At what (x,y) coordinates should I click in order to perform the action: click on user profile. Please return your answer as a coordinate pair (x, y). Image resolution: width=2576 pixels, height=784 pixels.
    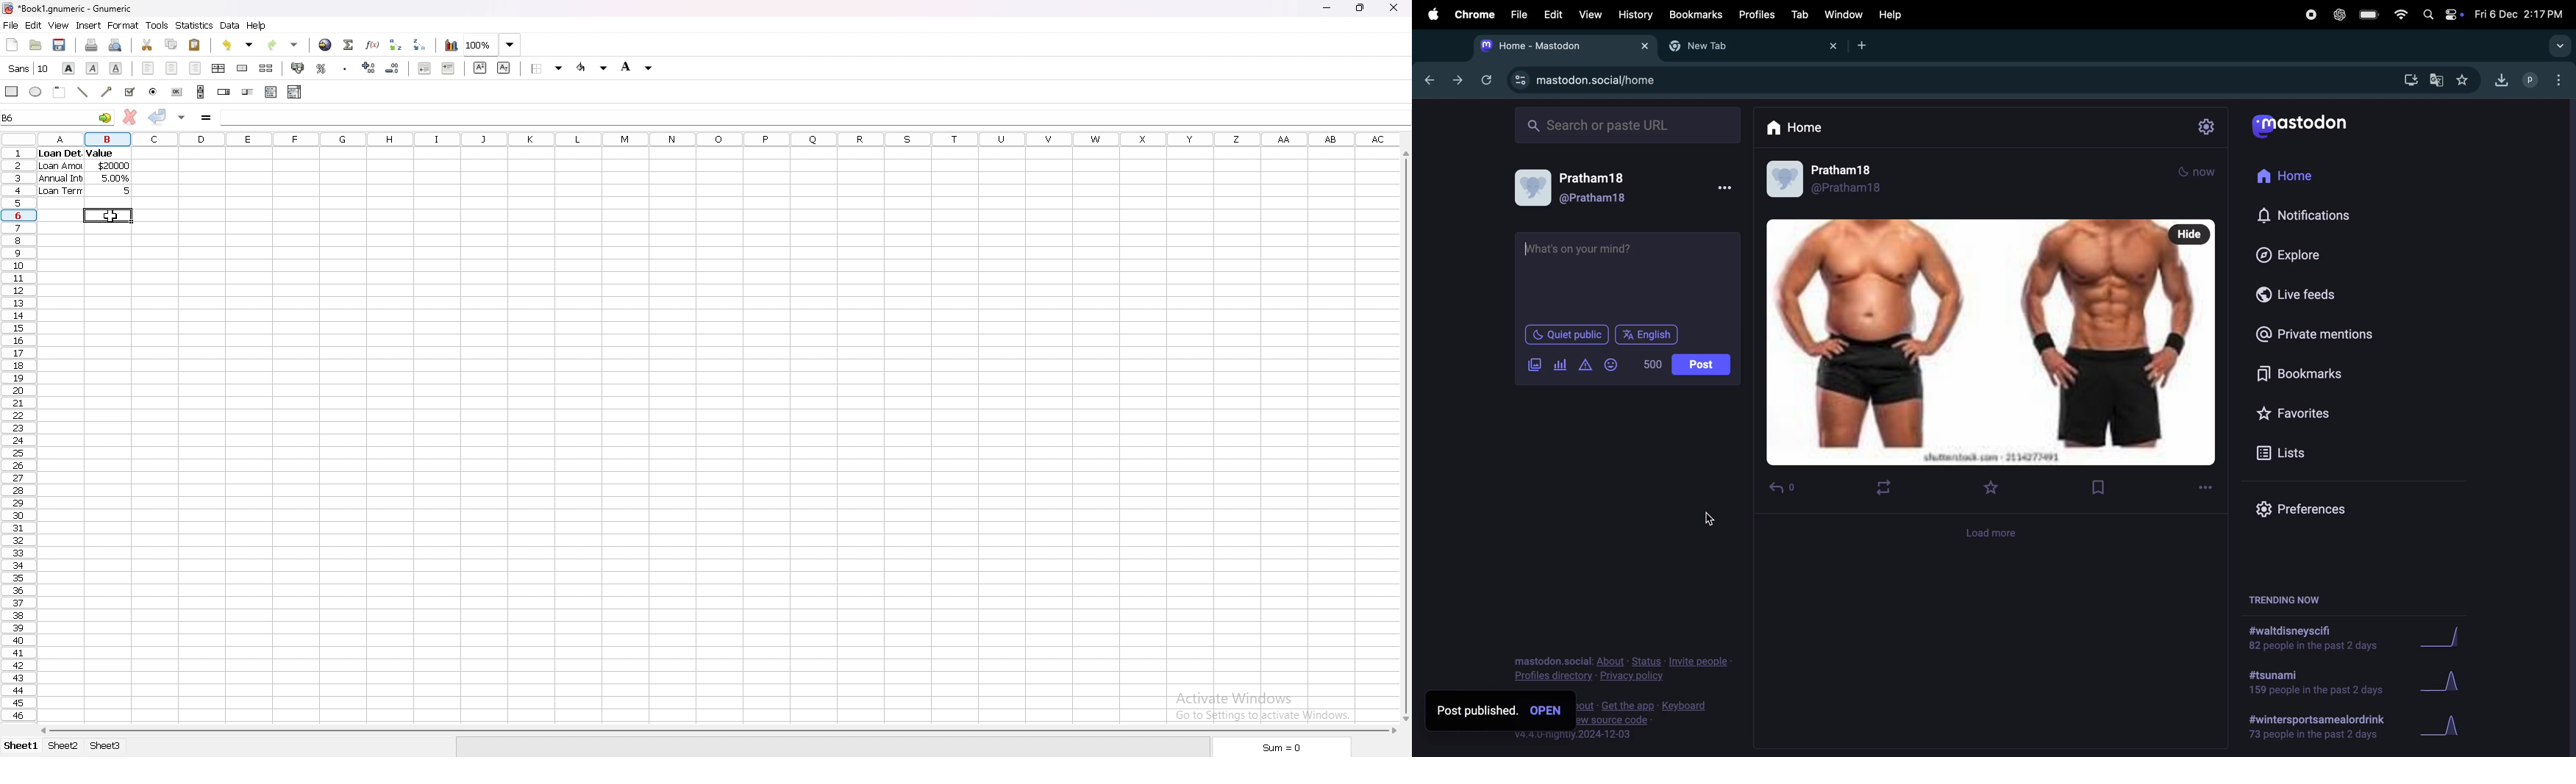
    Looking at the image, I should click on (1843, 182).